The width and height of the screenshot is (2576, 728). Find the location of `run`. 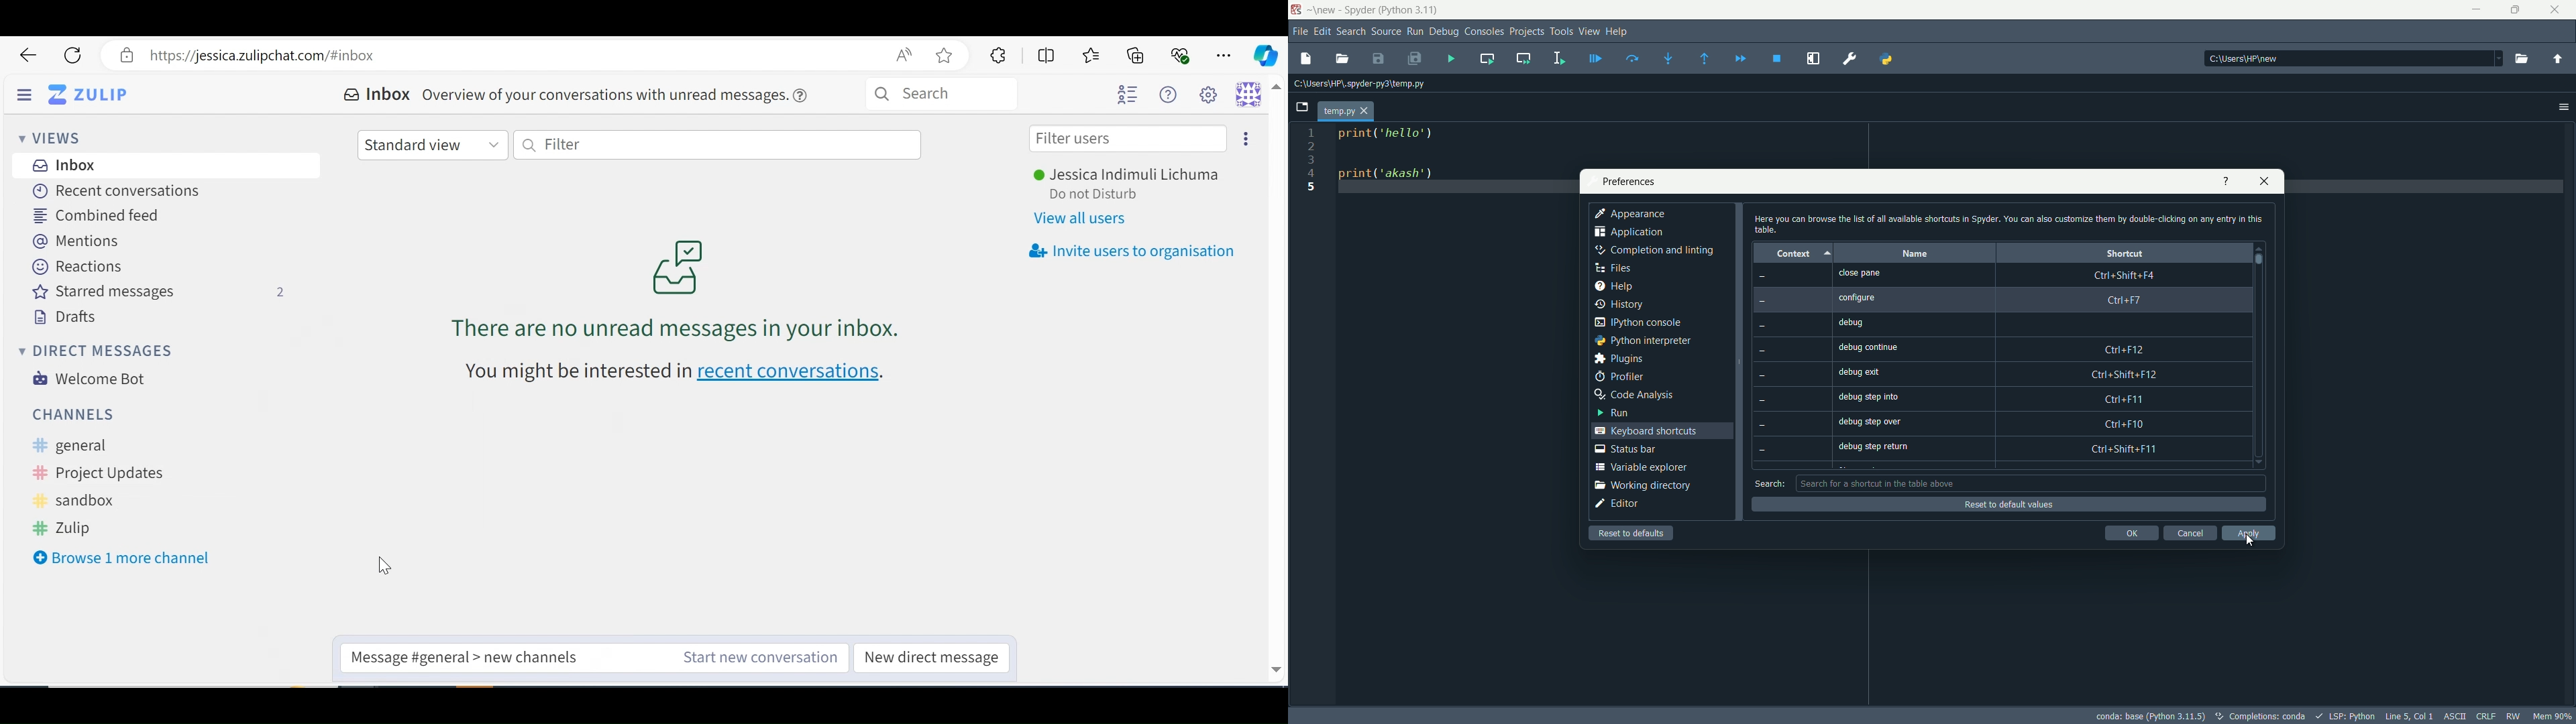

run is located at coordinates (1613, 412).